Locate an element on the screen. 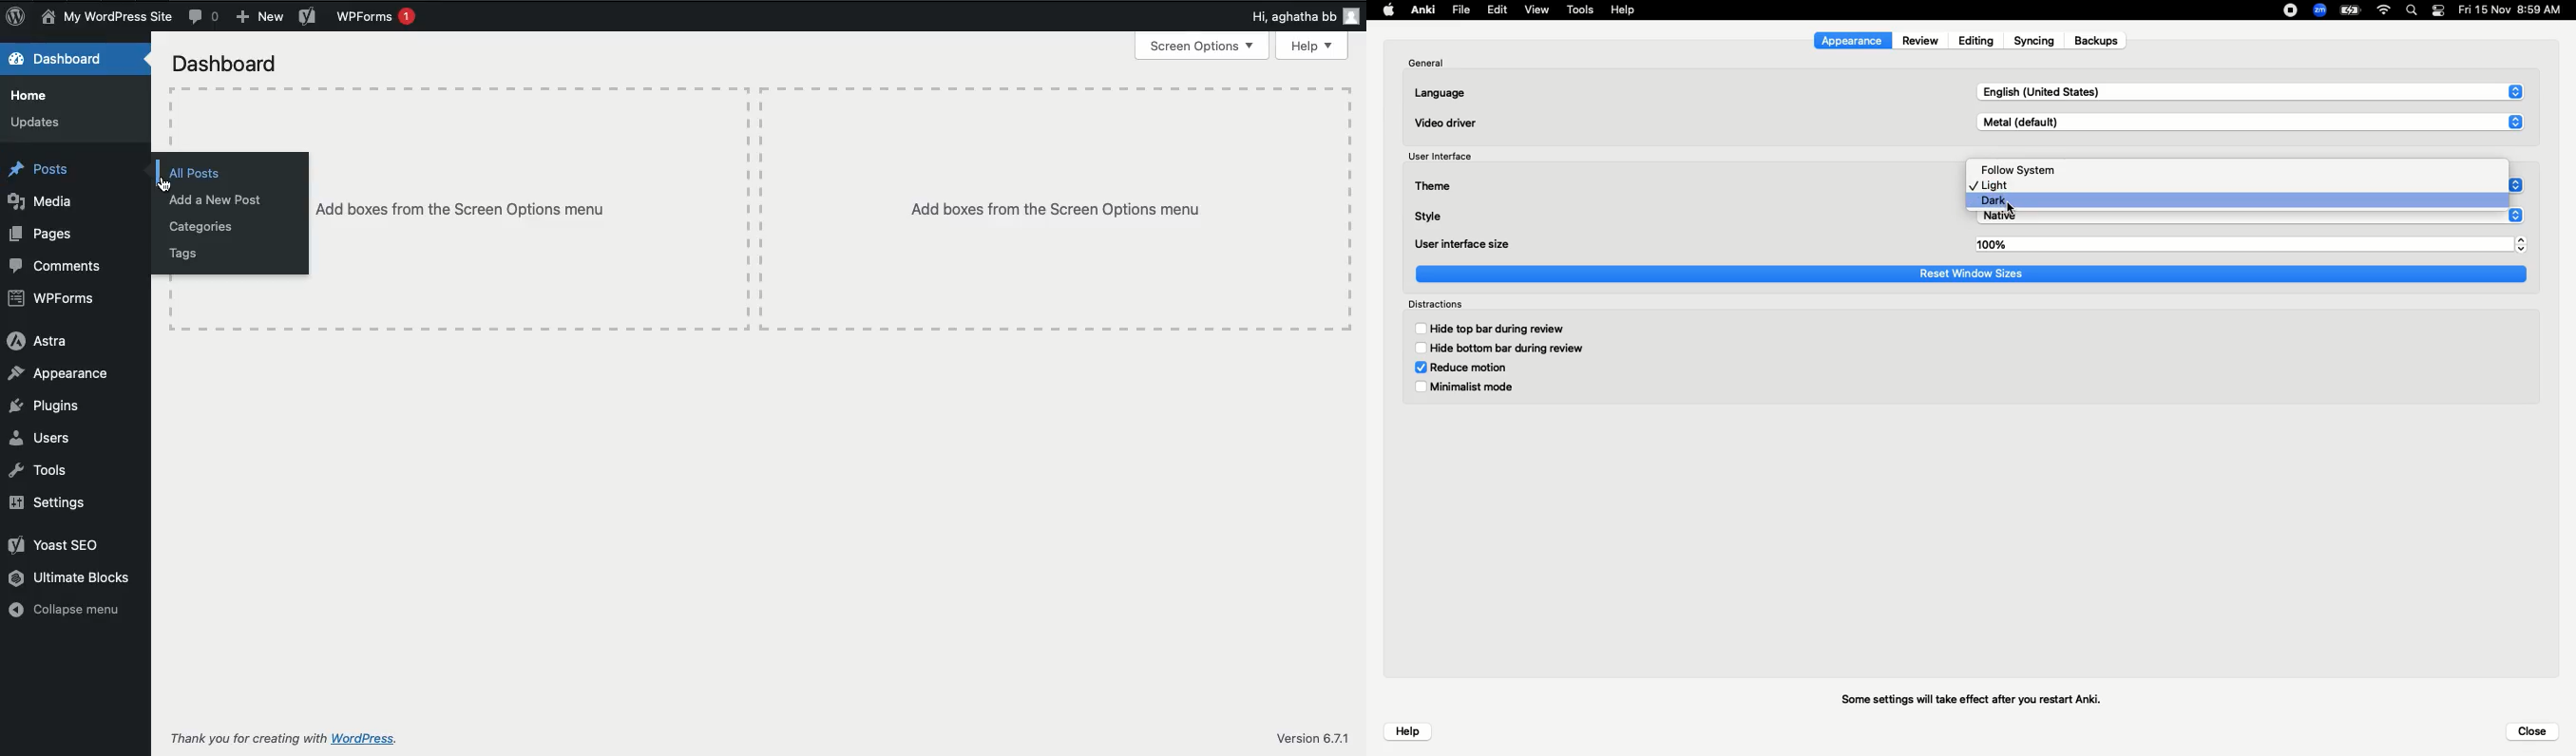 The height and width of the screenshot is (756, 2576). Search is located at coordinates (2411, 12).